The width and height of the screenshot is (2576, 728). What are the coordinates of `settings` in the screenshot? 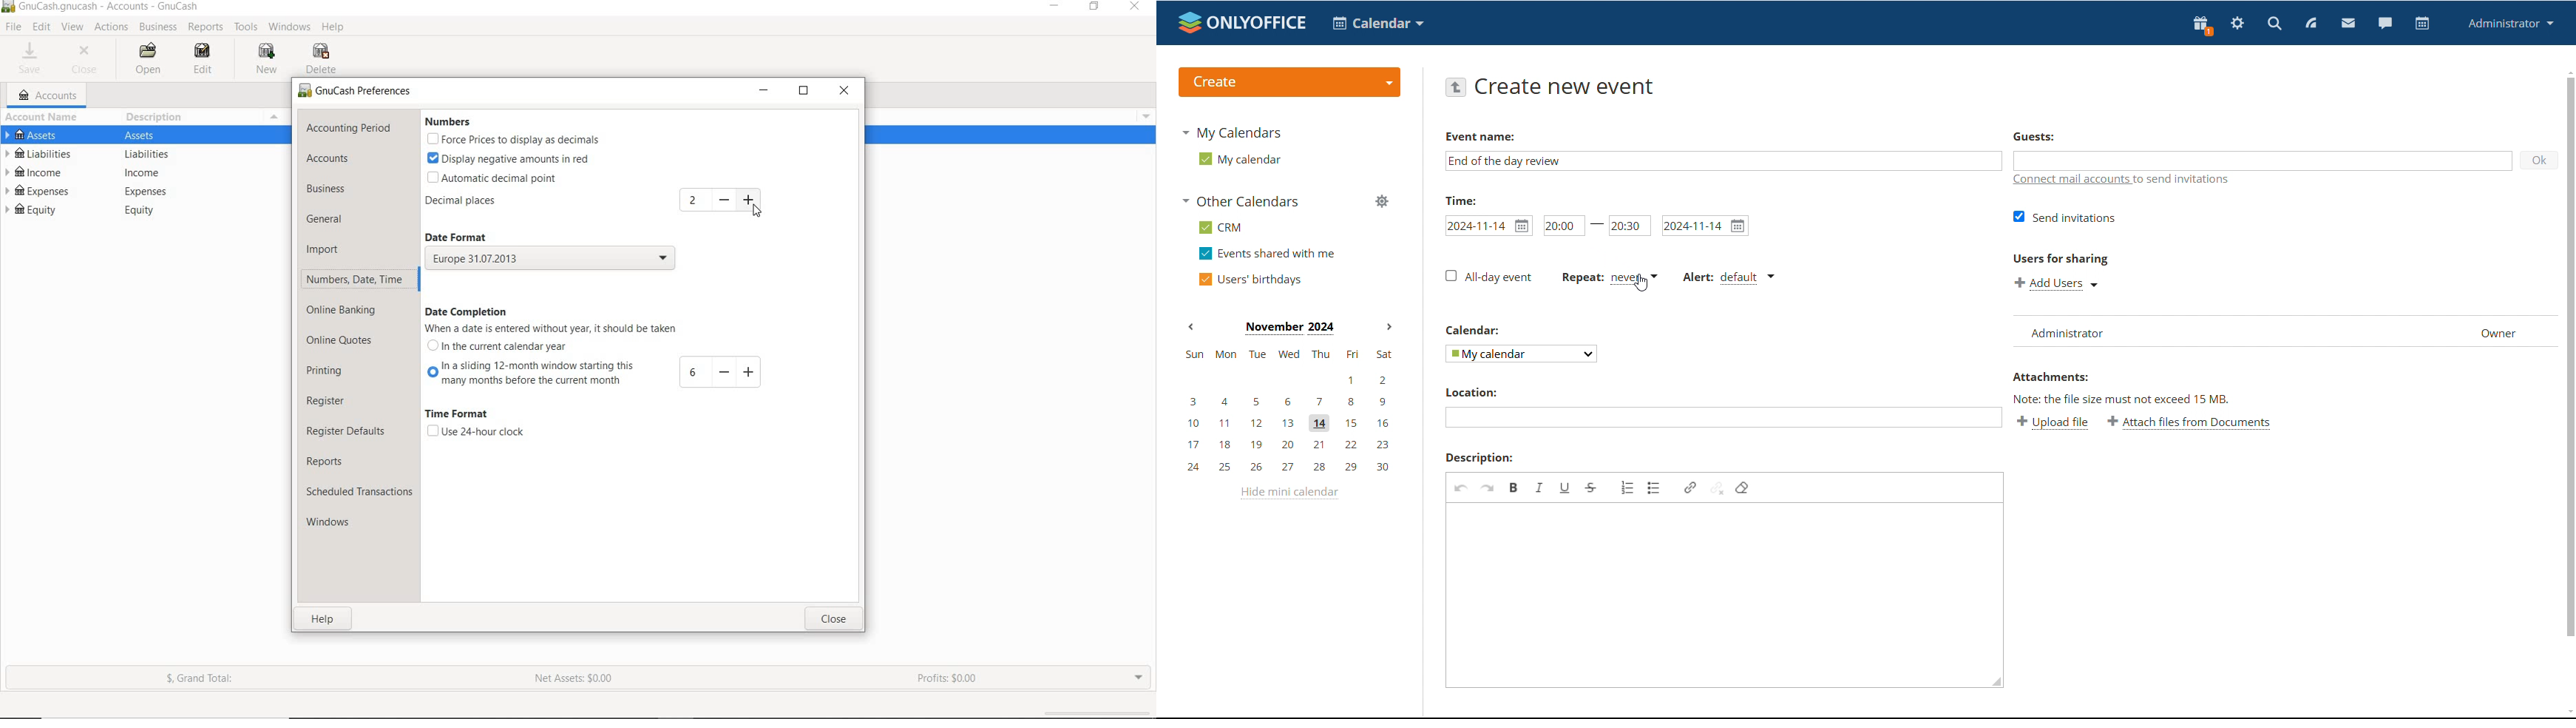 It's located at (2237, 25).